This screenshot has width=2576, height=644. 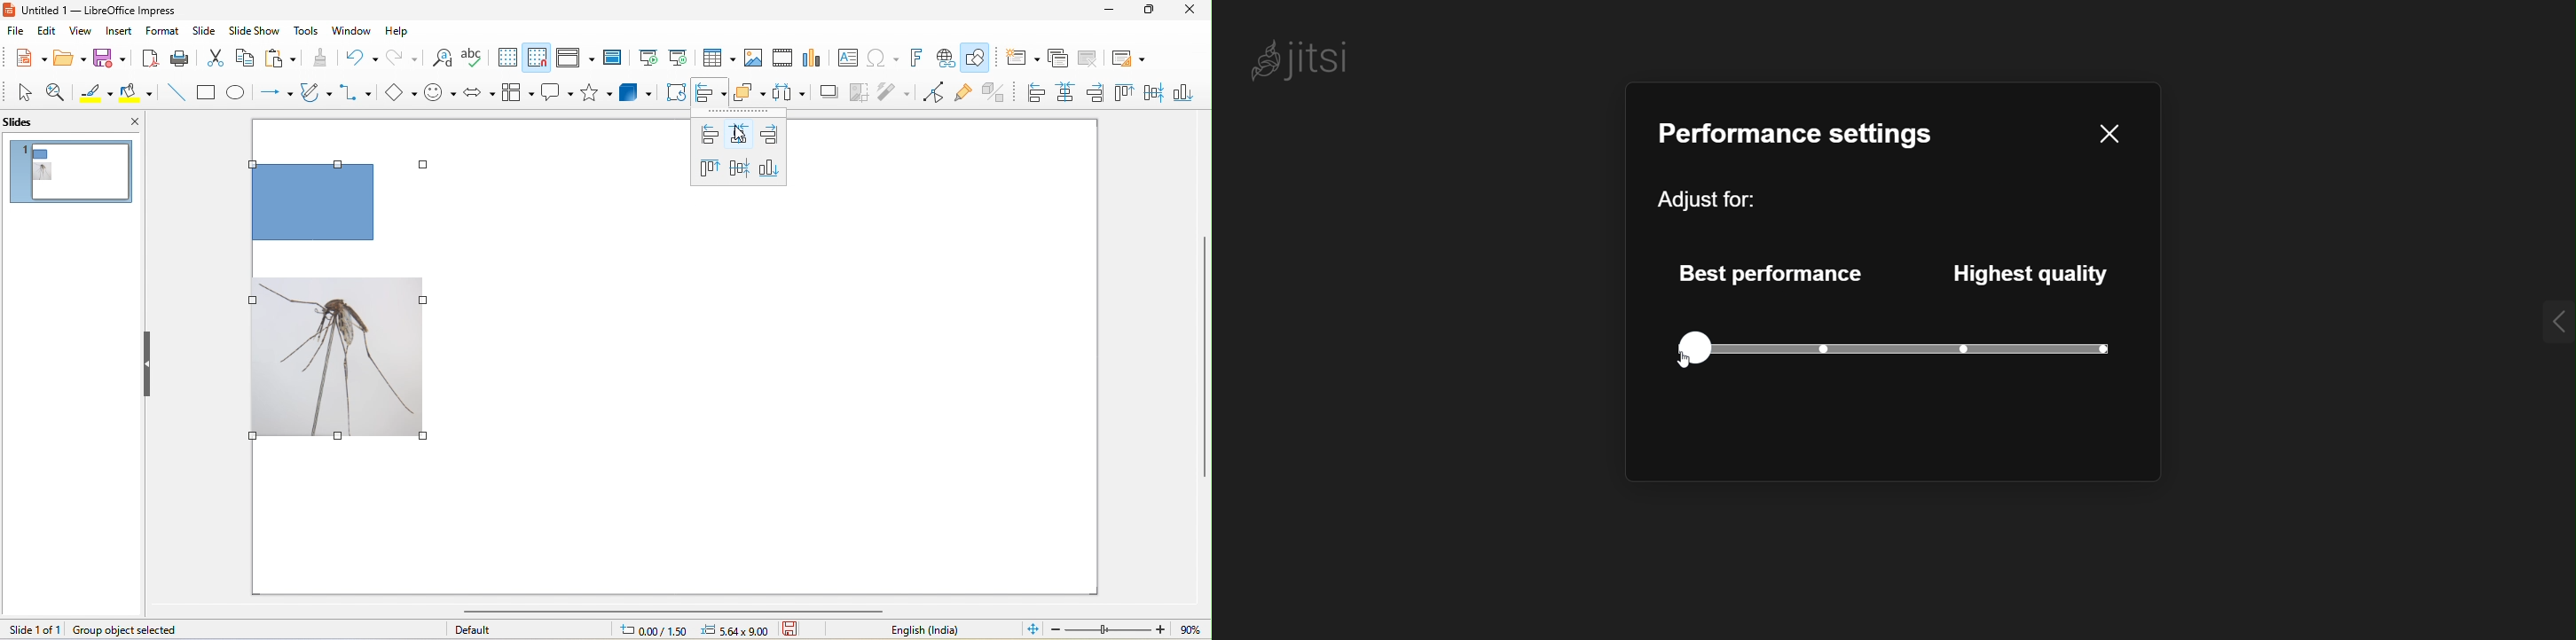 I want to click on 0.00/1.50, so click(x=651, y=629).